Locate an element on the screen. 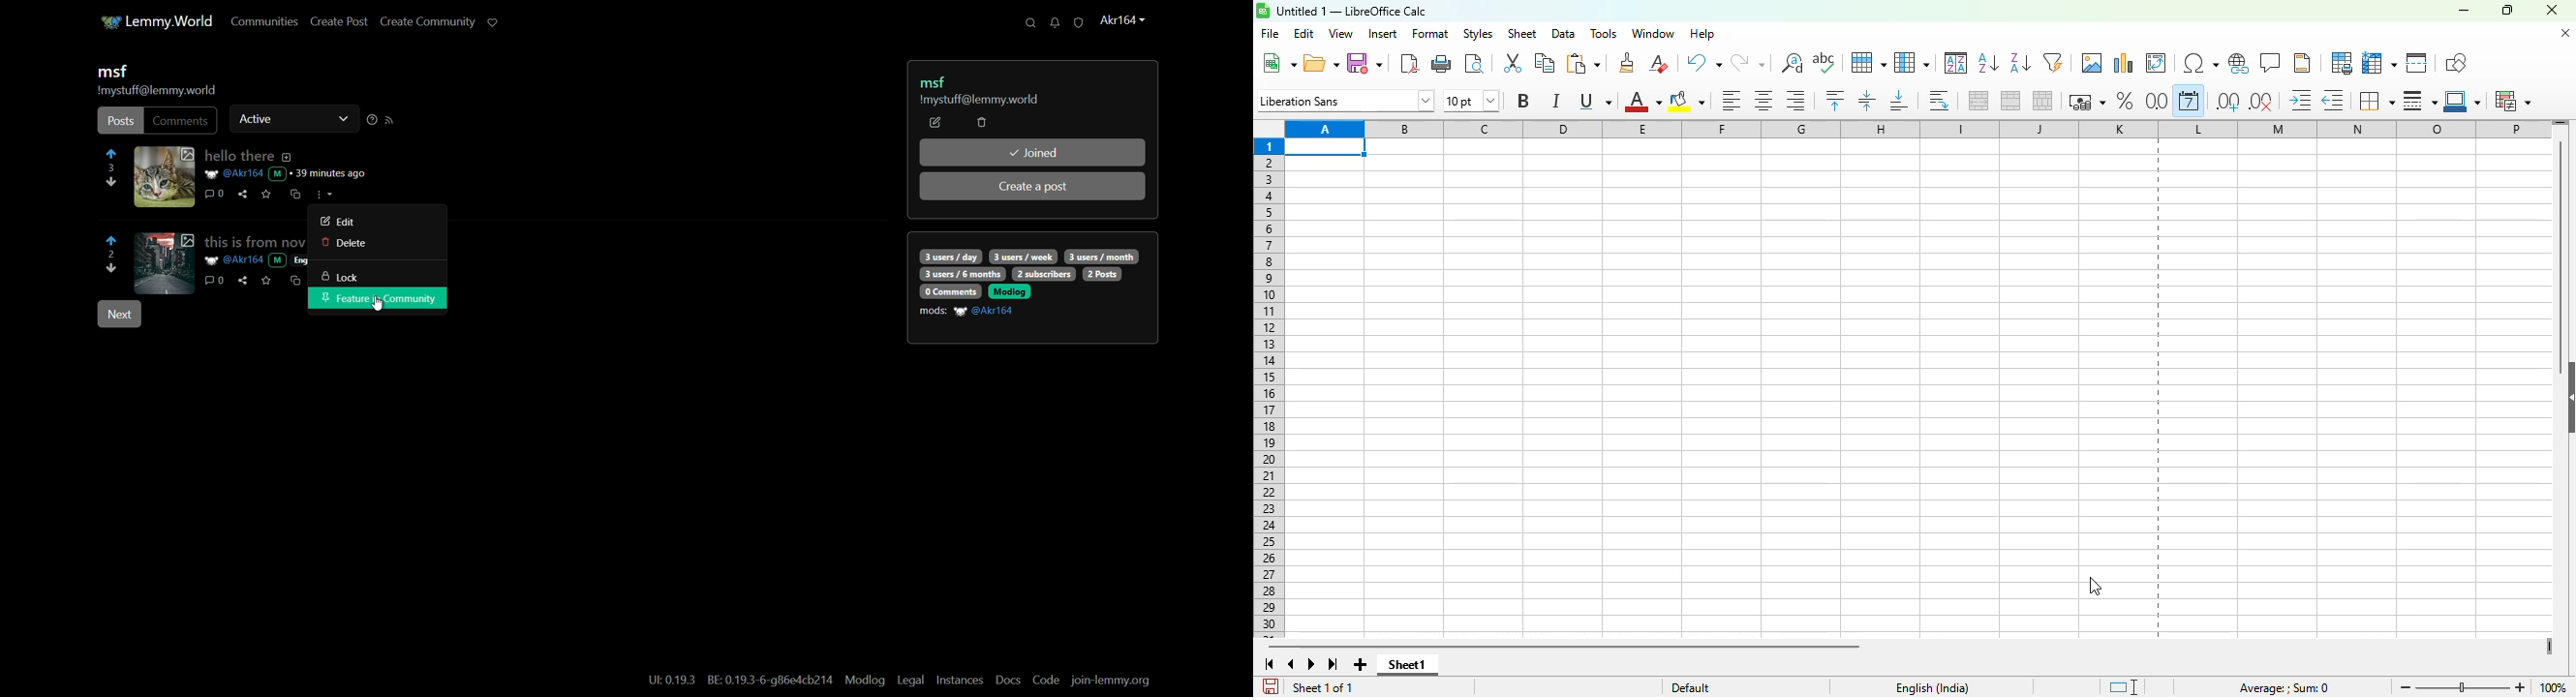 This screenshot has height=700, width=2576. show draw functions is located at coordinates (2455, 64).